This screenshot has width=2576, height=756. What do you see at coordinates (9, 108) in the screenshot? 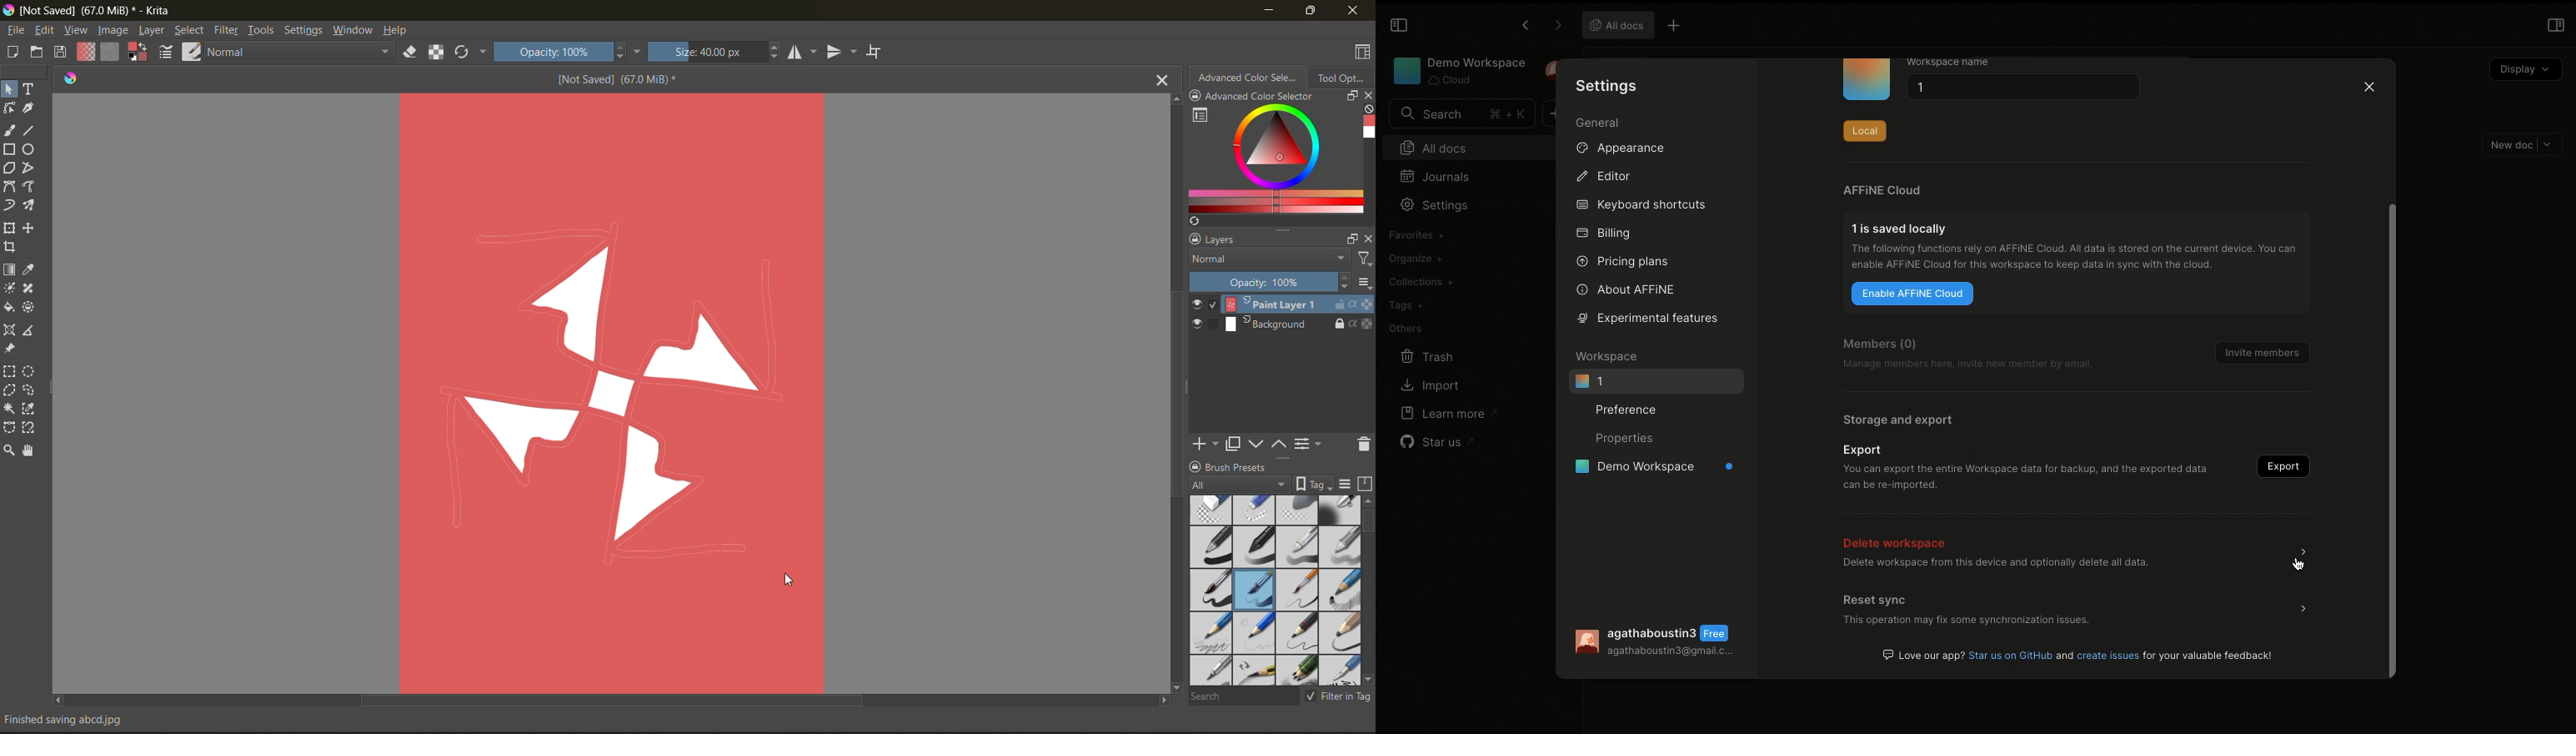
I see `tools` at bounding box center [9, 108].